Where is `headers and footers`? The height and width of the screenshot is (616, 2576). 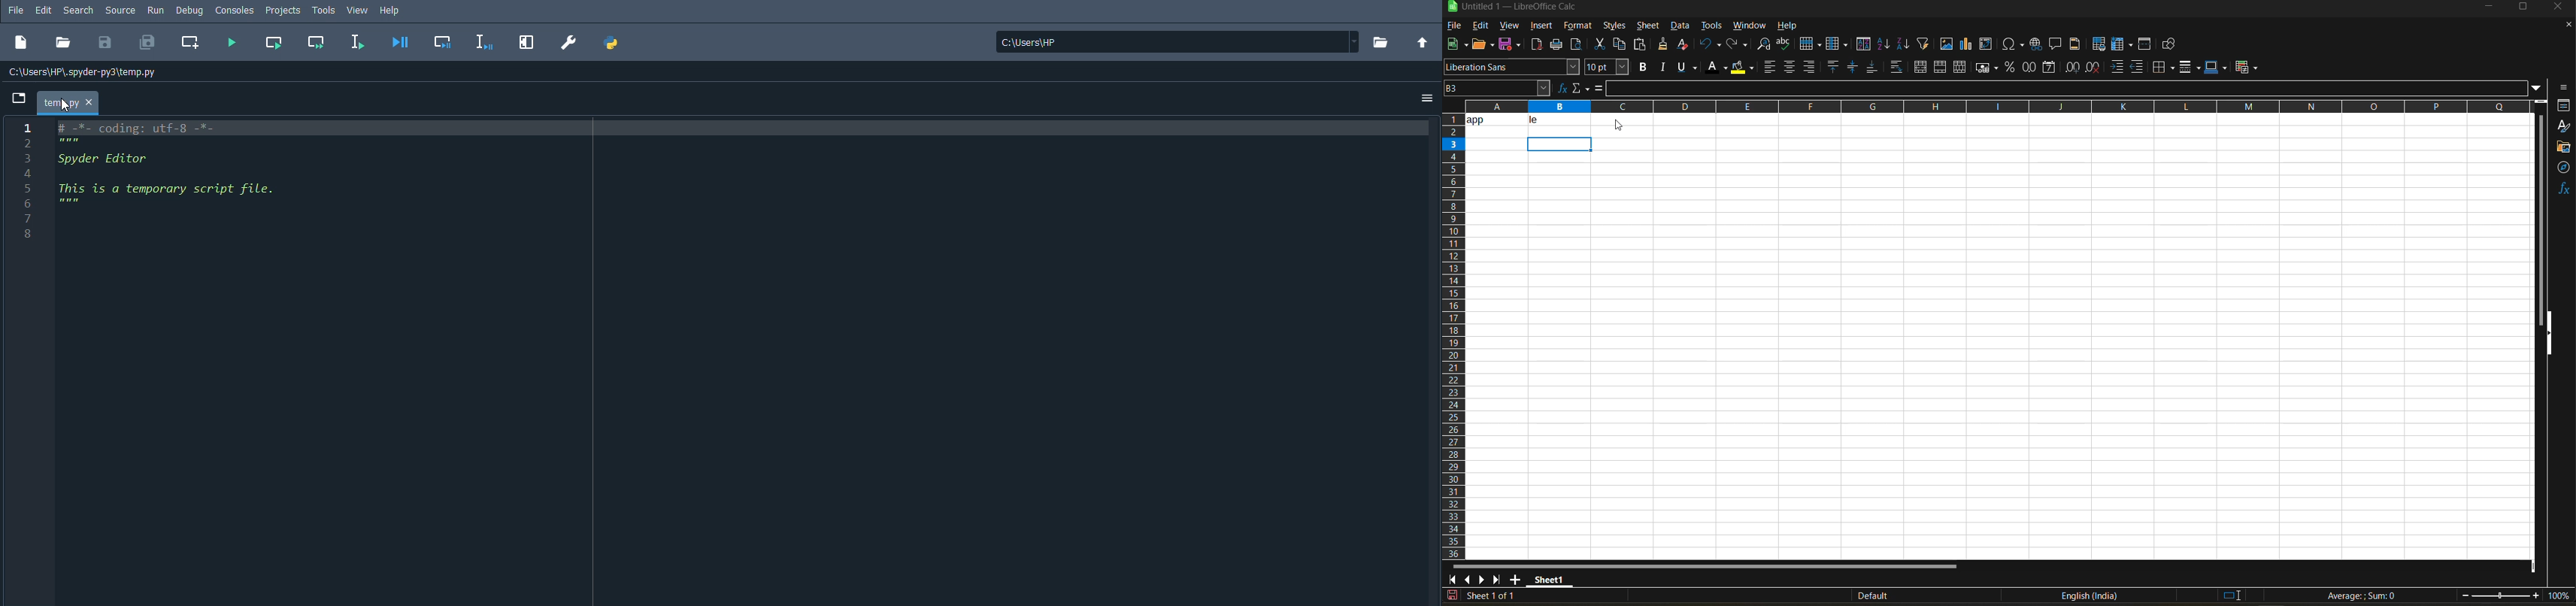
headers and footers is located at coordinates (2075, 43).